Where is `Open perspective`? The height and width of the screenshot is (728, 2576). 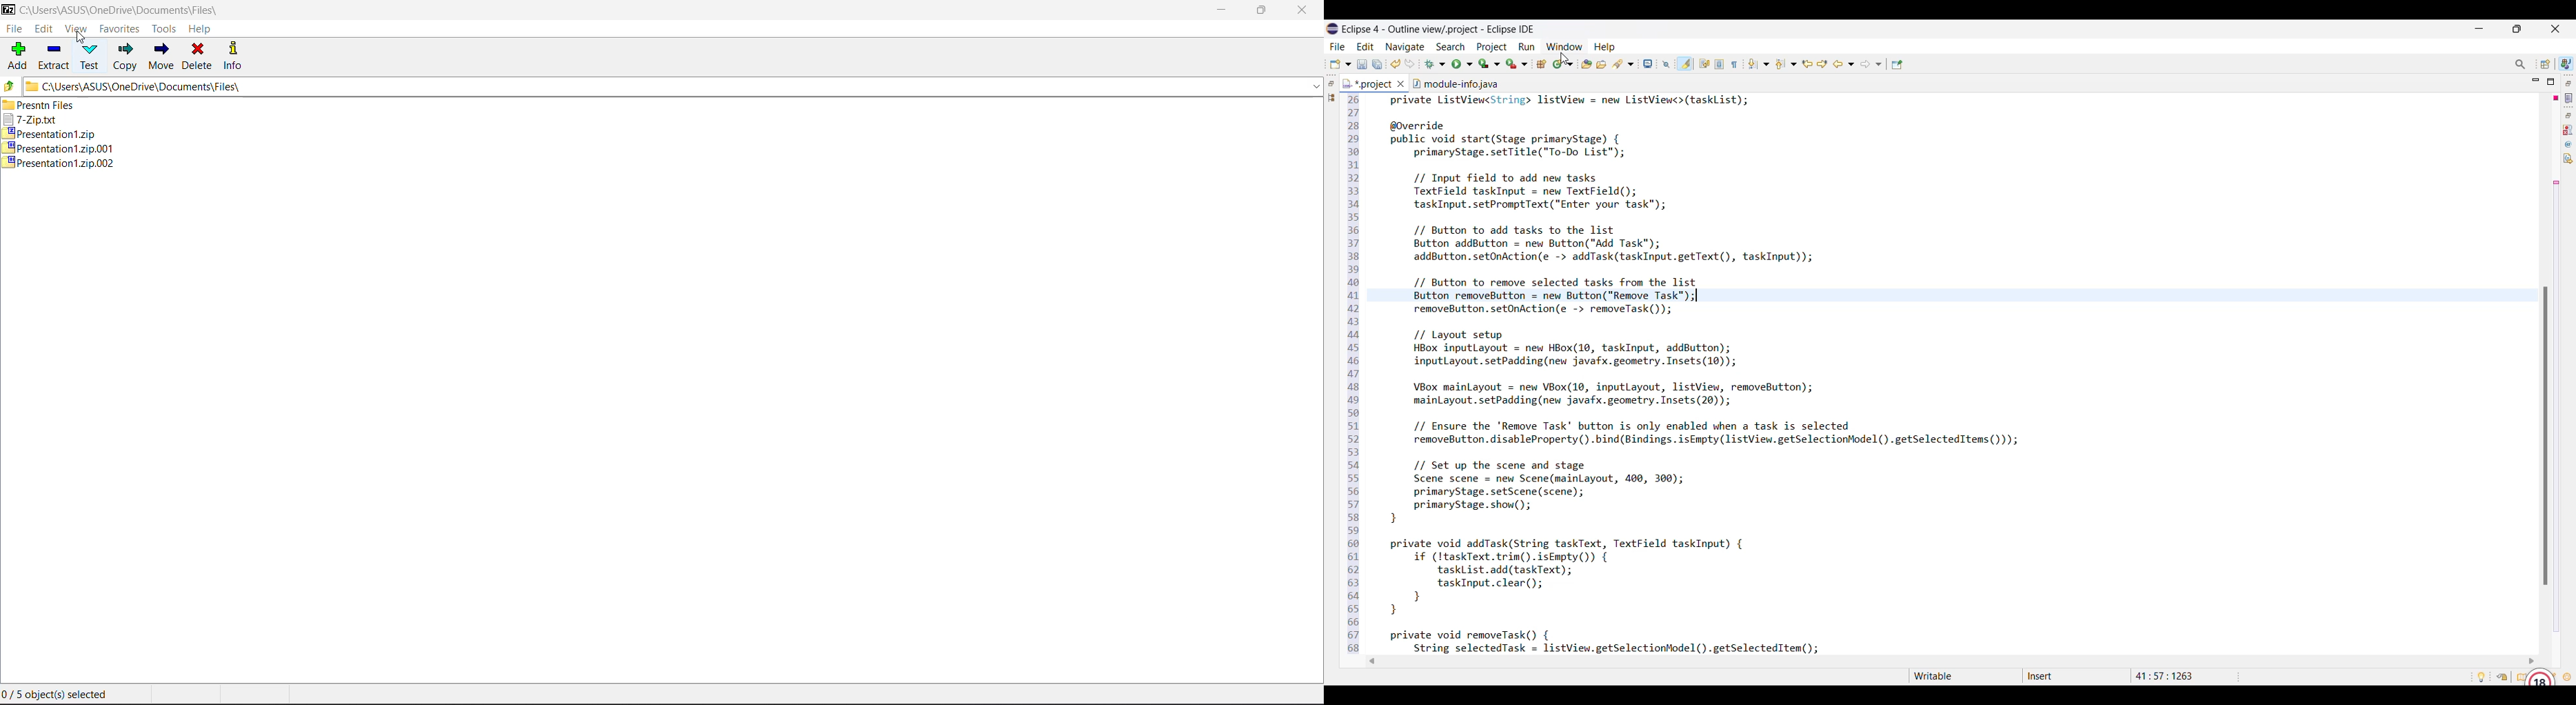
Open perspective is located at coordinates (2546, 64).